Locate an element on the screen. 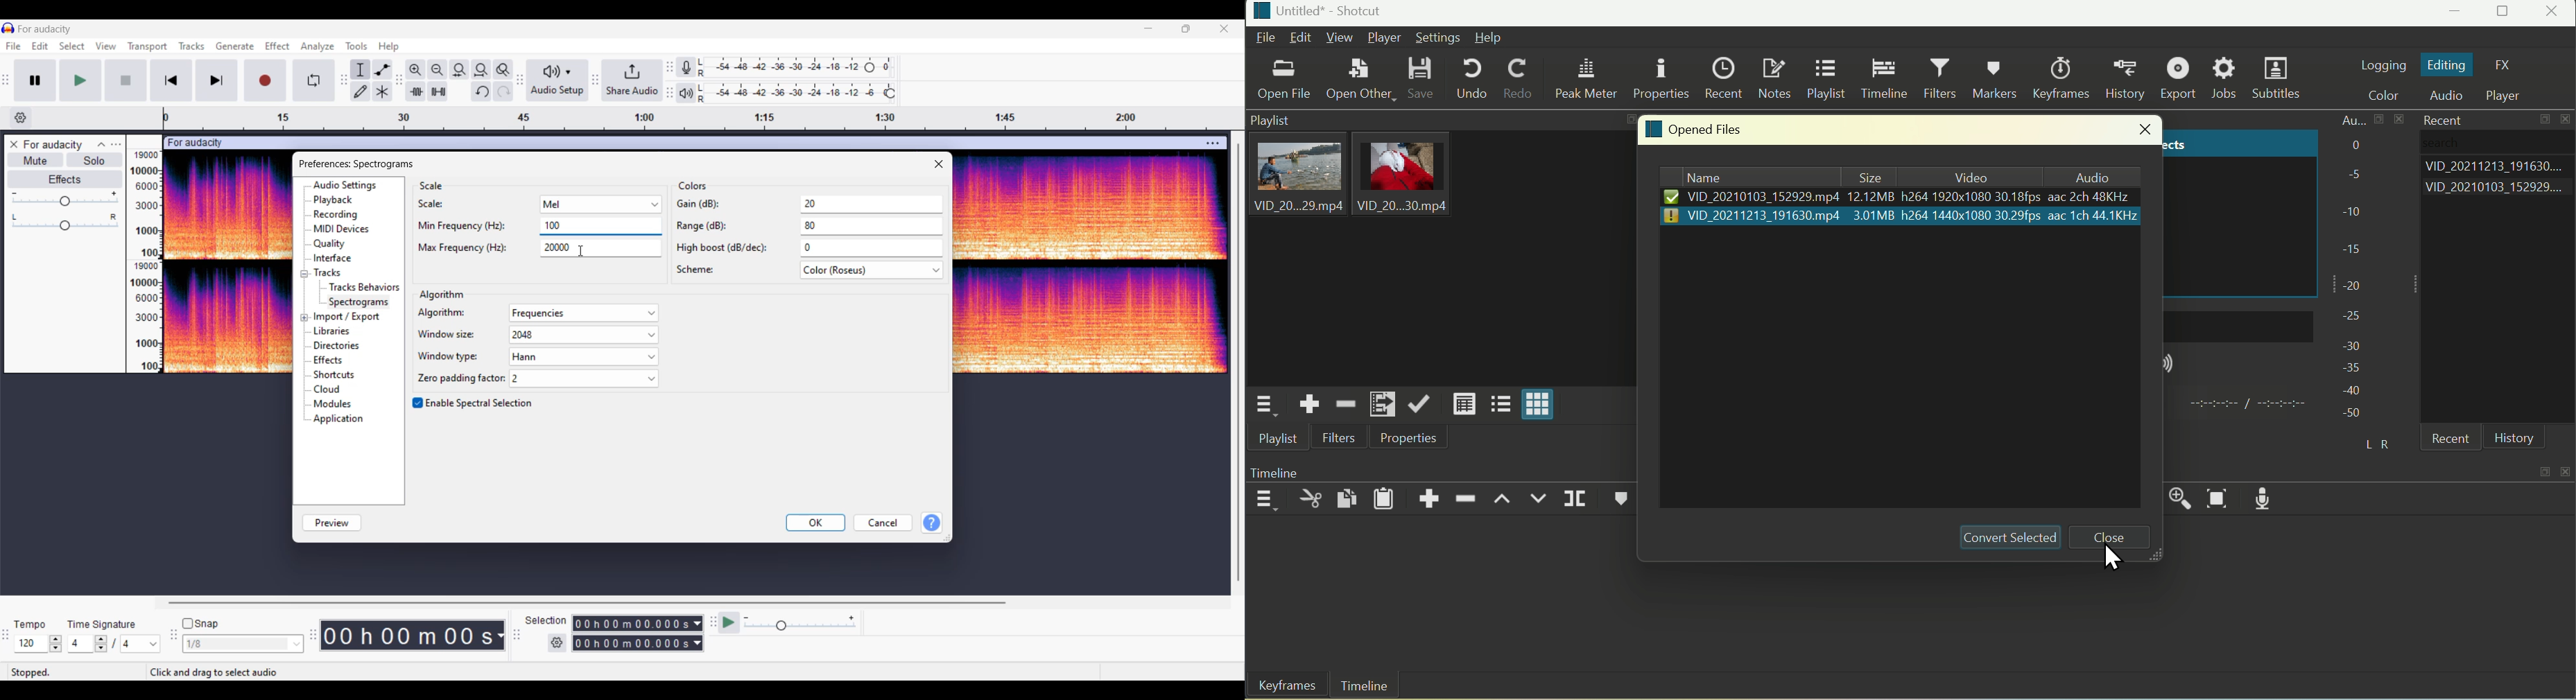 The width and height of the screenshot is (2576, 700). View menu is located at coordinates (108, 47).